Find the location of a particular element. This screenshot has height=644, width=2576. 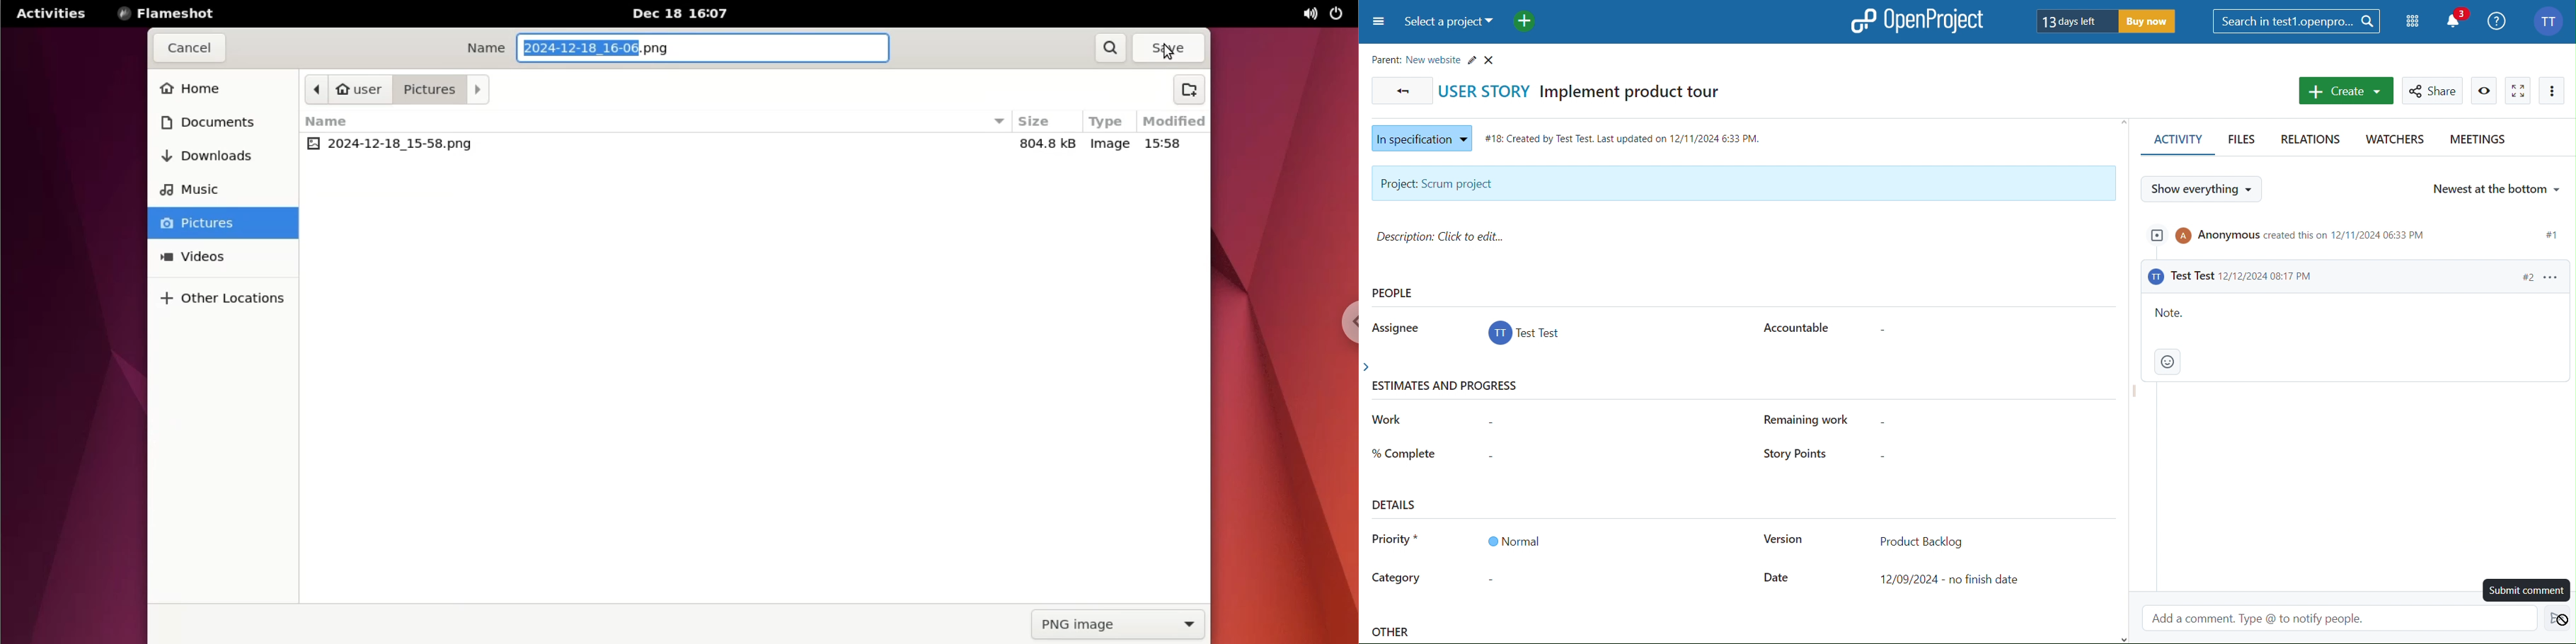

Assignee is located at coordinates (1393, 327).